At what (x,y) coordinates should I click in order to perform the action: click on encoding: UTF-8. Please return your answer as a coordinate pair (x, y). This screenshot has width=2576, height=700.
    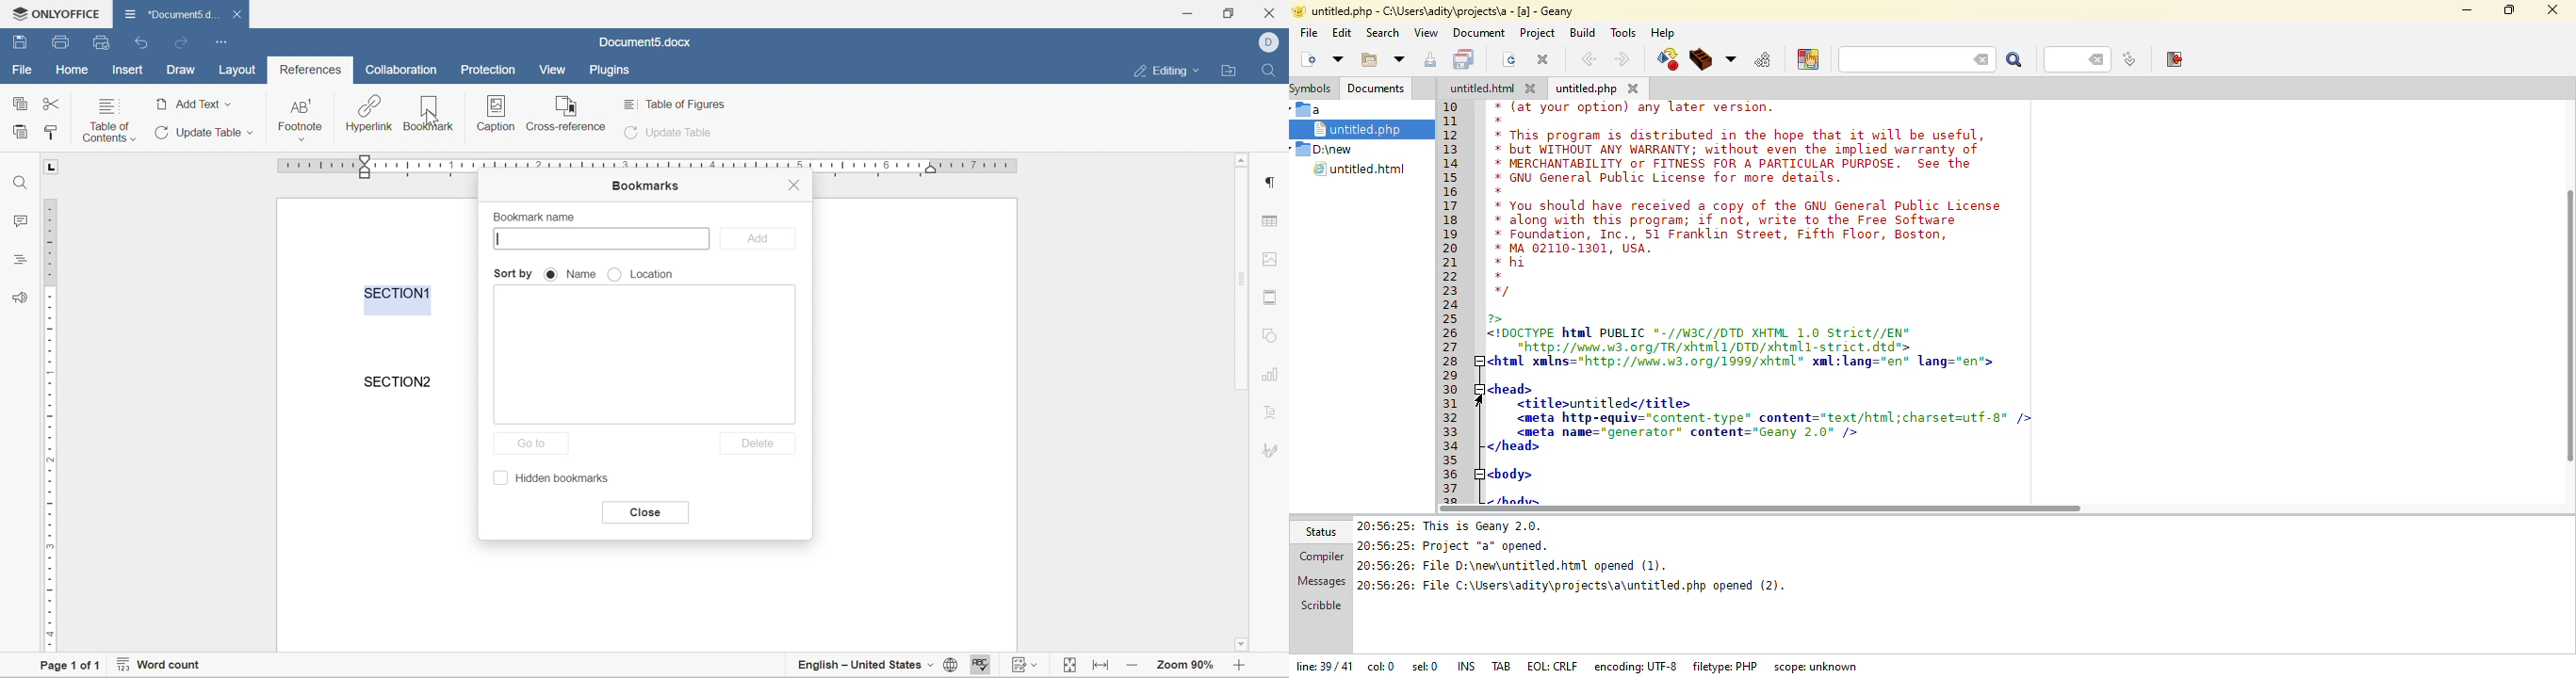
    Looking at the image, I should click on (1632, 667).